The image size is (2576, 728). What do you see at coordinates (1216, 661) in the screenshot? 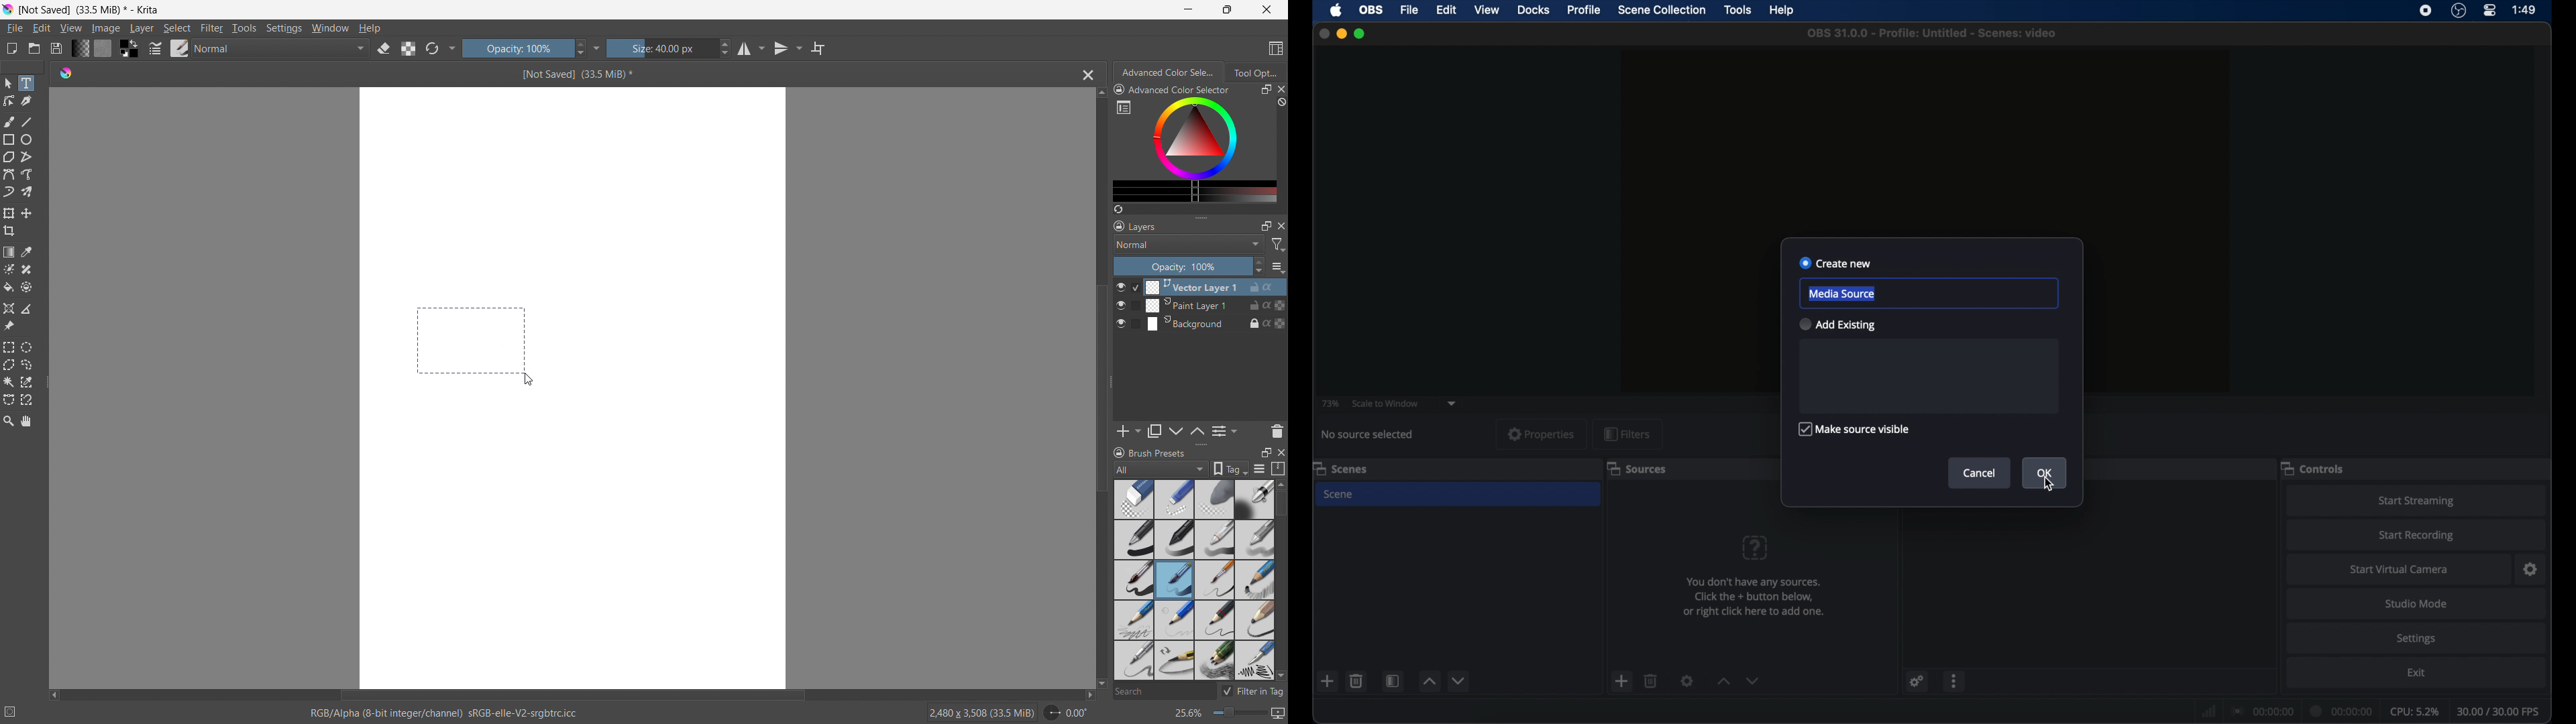
I see `multi pencil ` at bounding box center [1216, 661].